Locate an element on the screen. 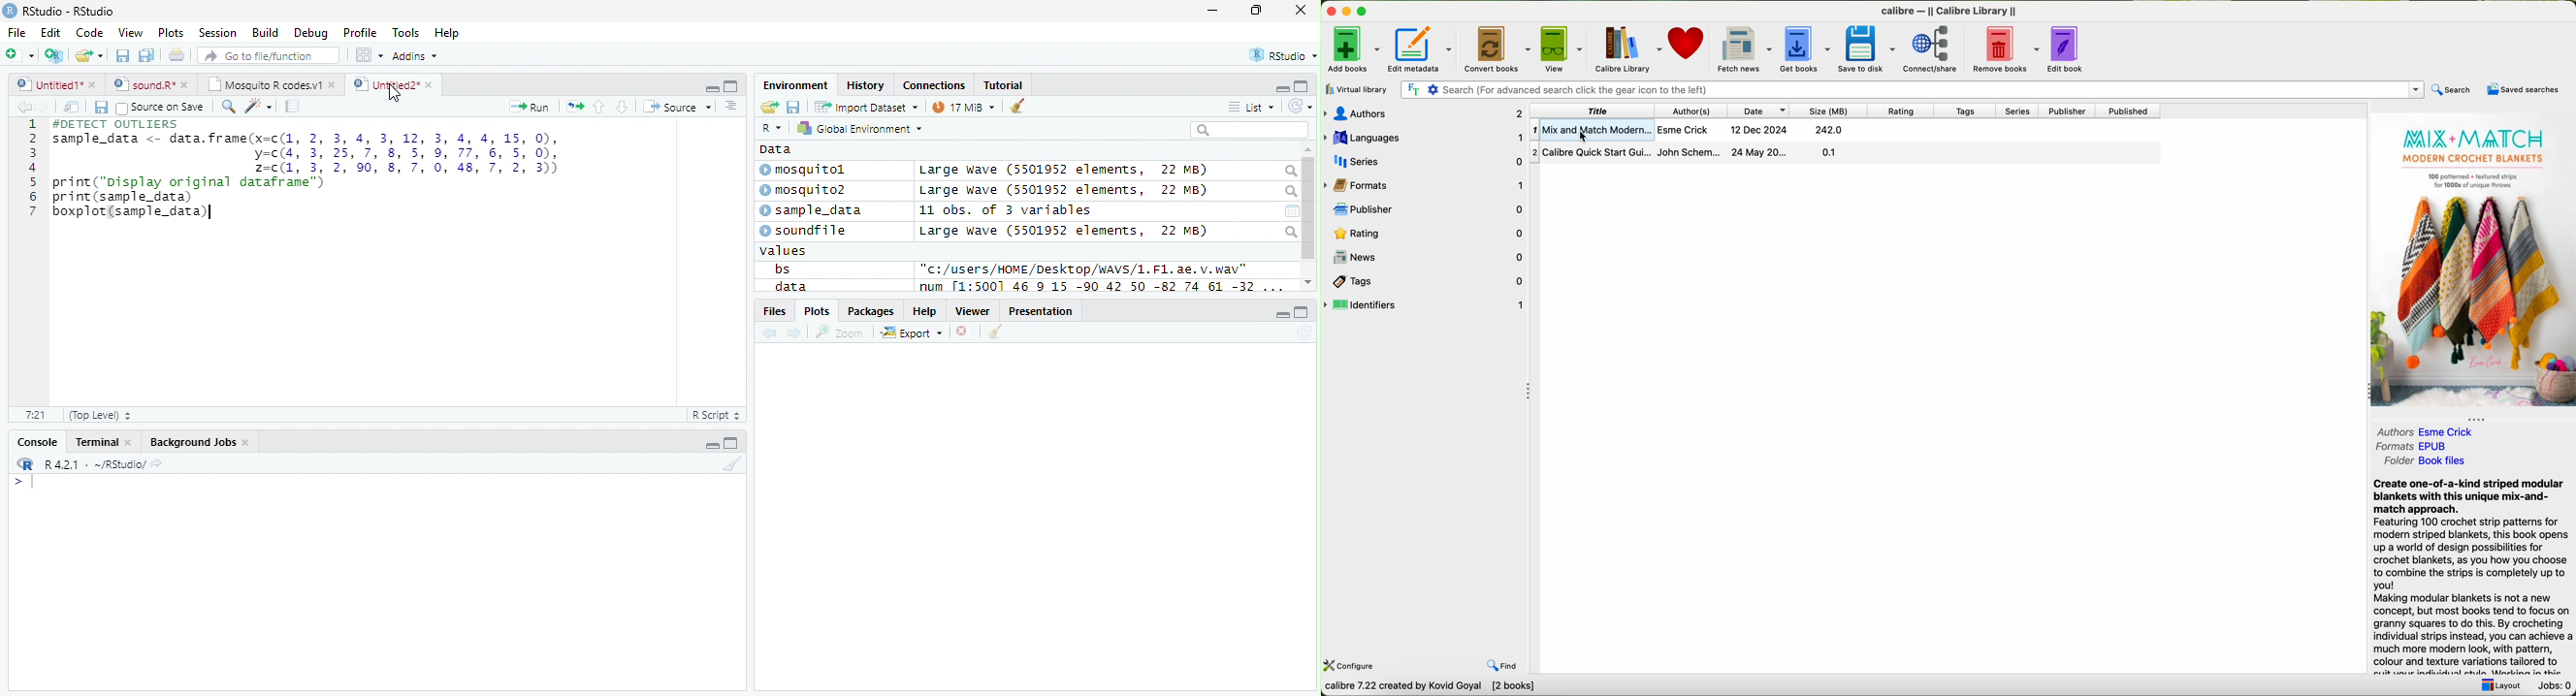  Untitied1* is located at coordinates (56, 84).